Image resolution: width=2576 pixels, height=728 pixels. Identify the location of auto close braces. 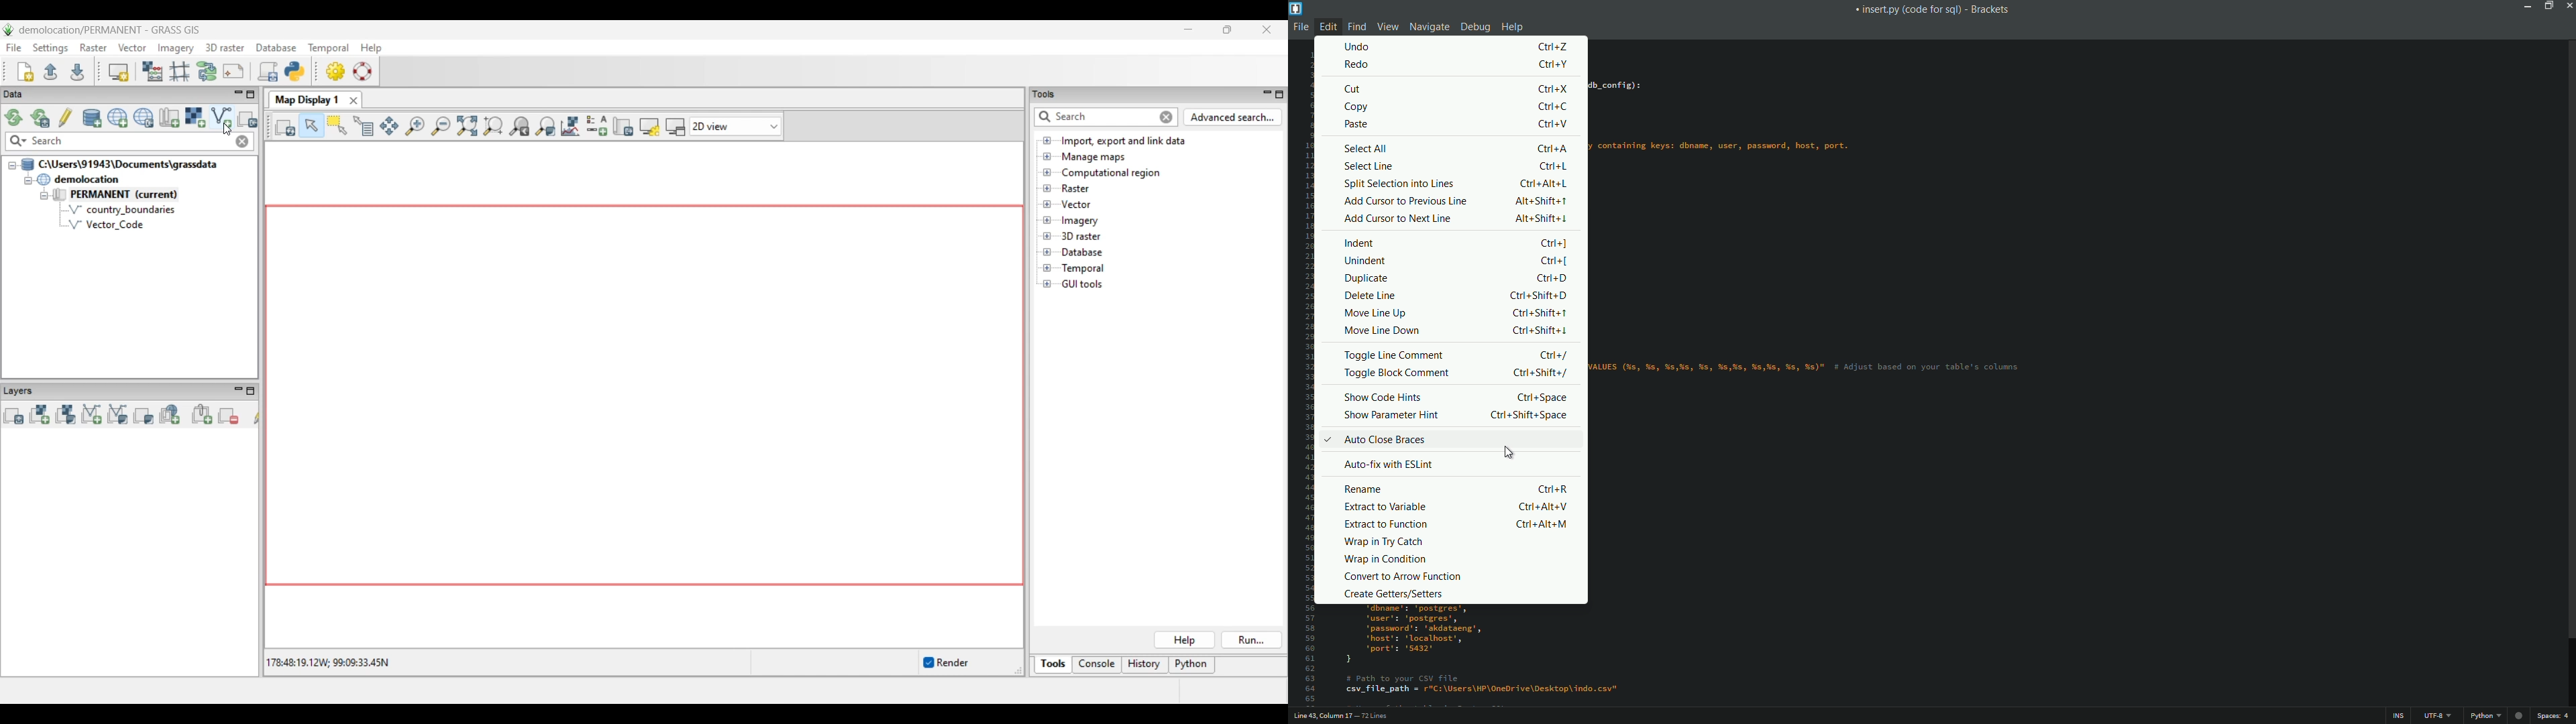
(1373, 440).